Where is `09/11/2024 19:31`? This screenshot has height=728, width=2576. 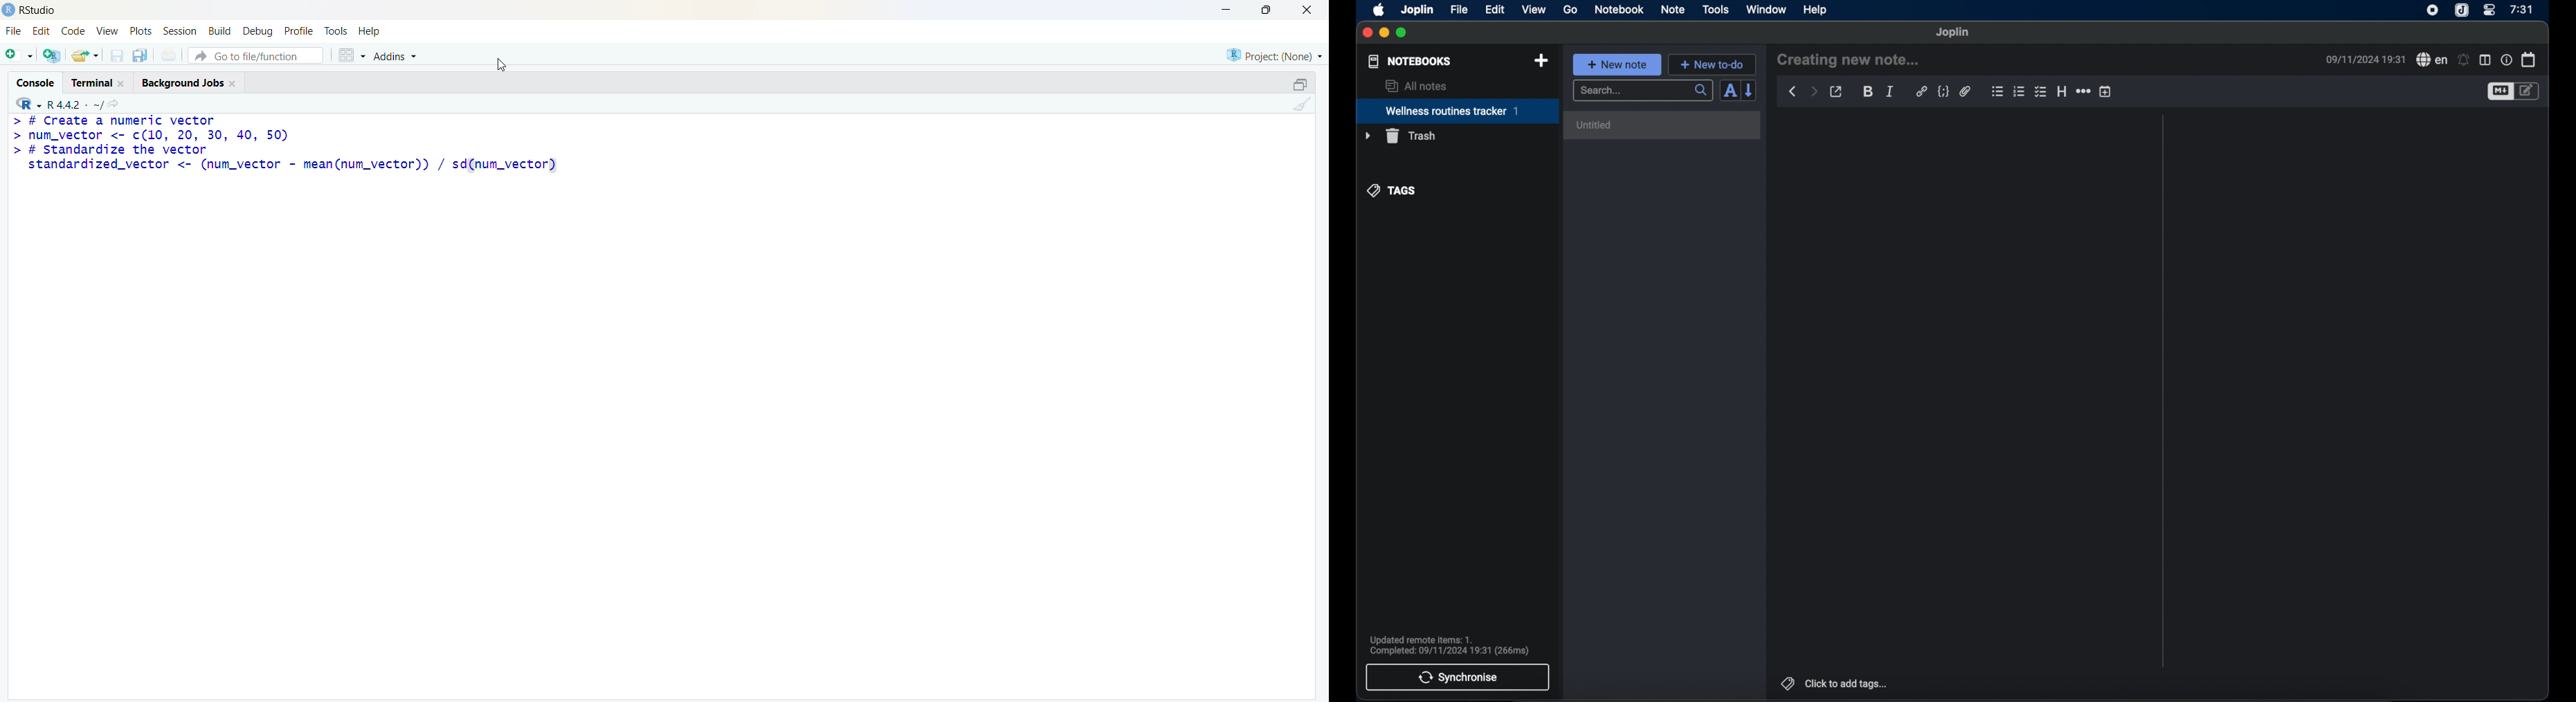 09/11/2024 19:31 is located at coordinates (2364, 59).